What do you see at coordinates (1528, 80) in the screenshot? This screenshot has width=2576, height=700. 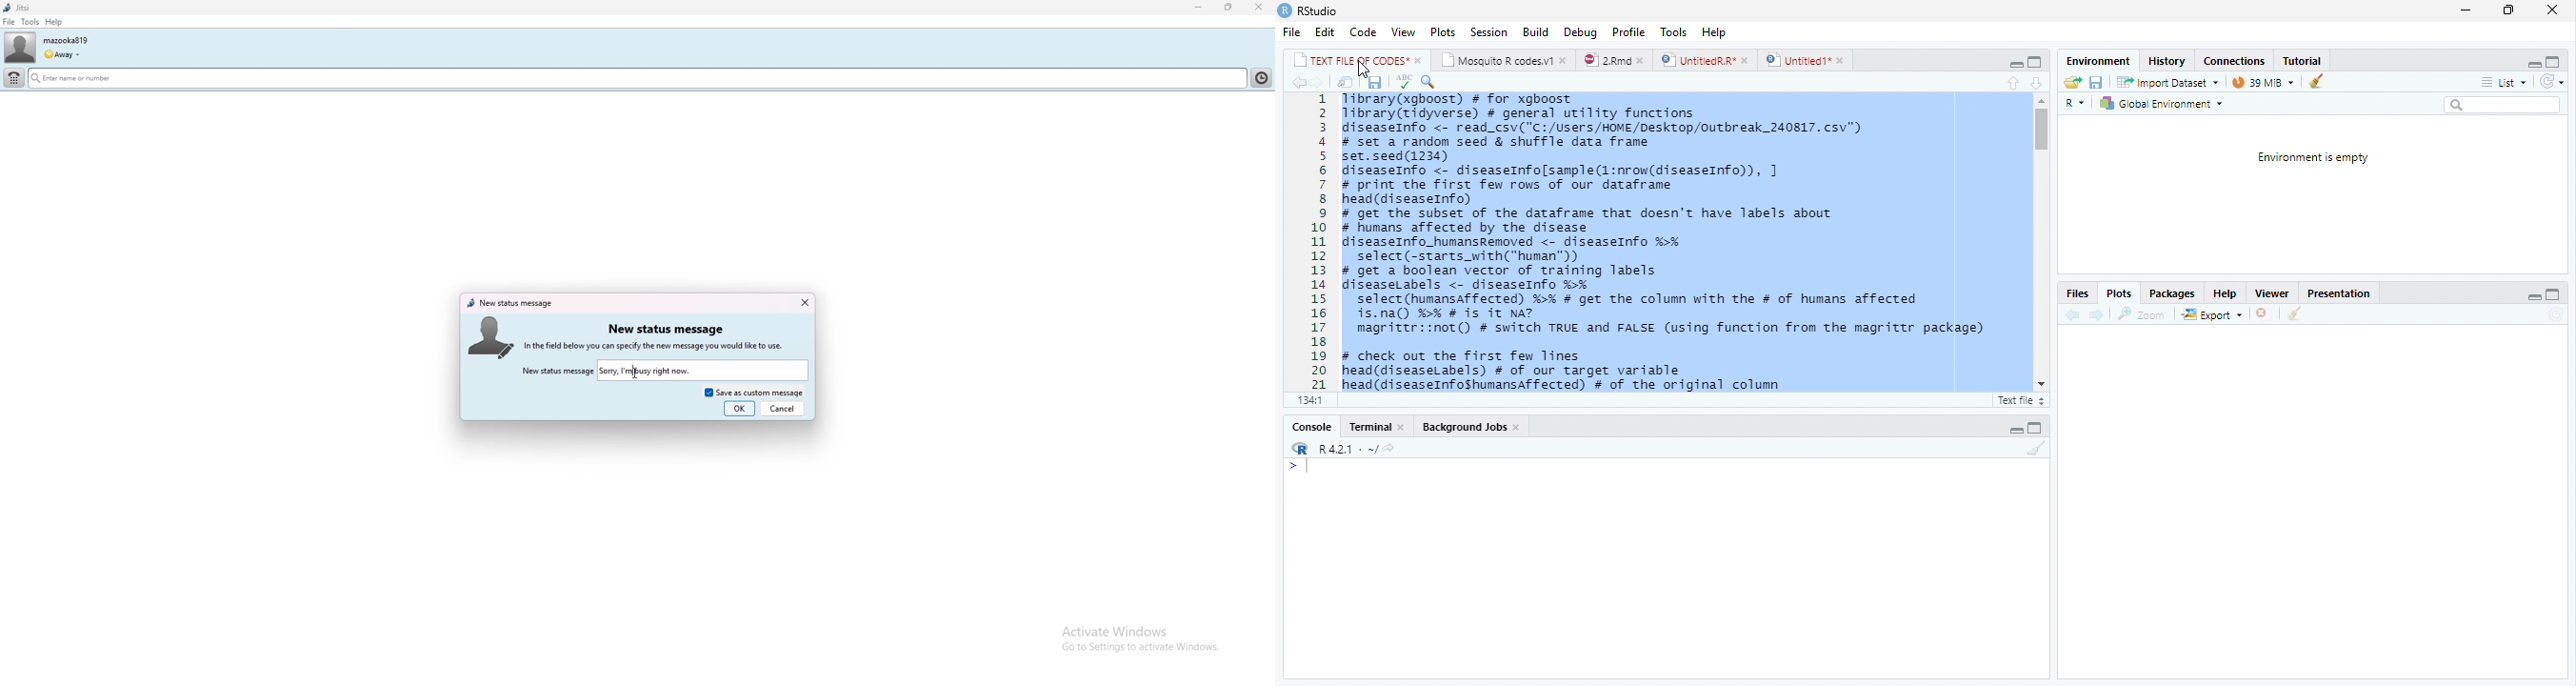 I see `Coding Tools` at bounding box center [1528, 80].